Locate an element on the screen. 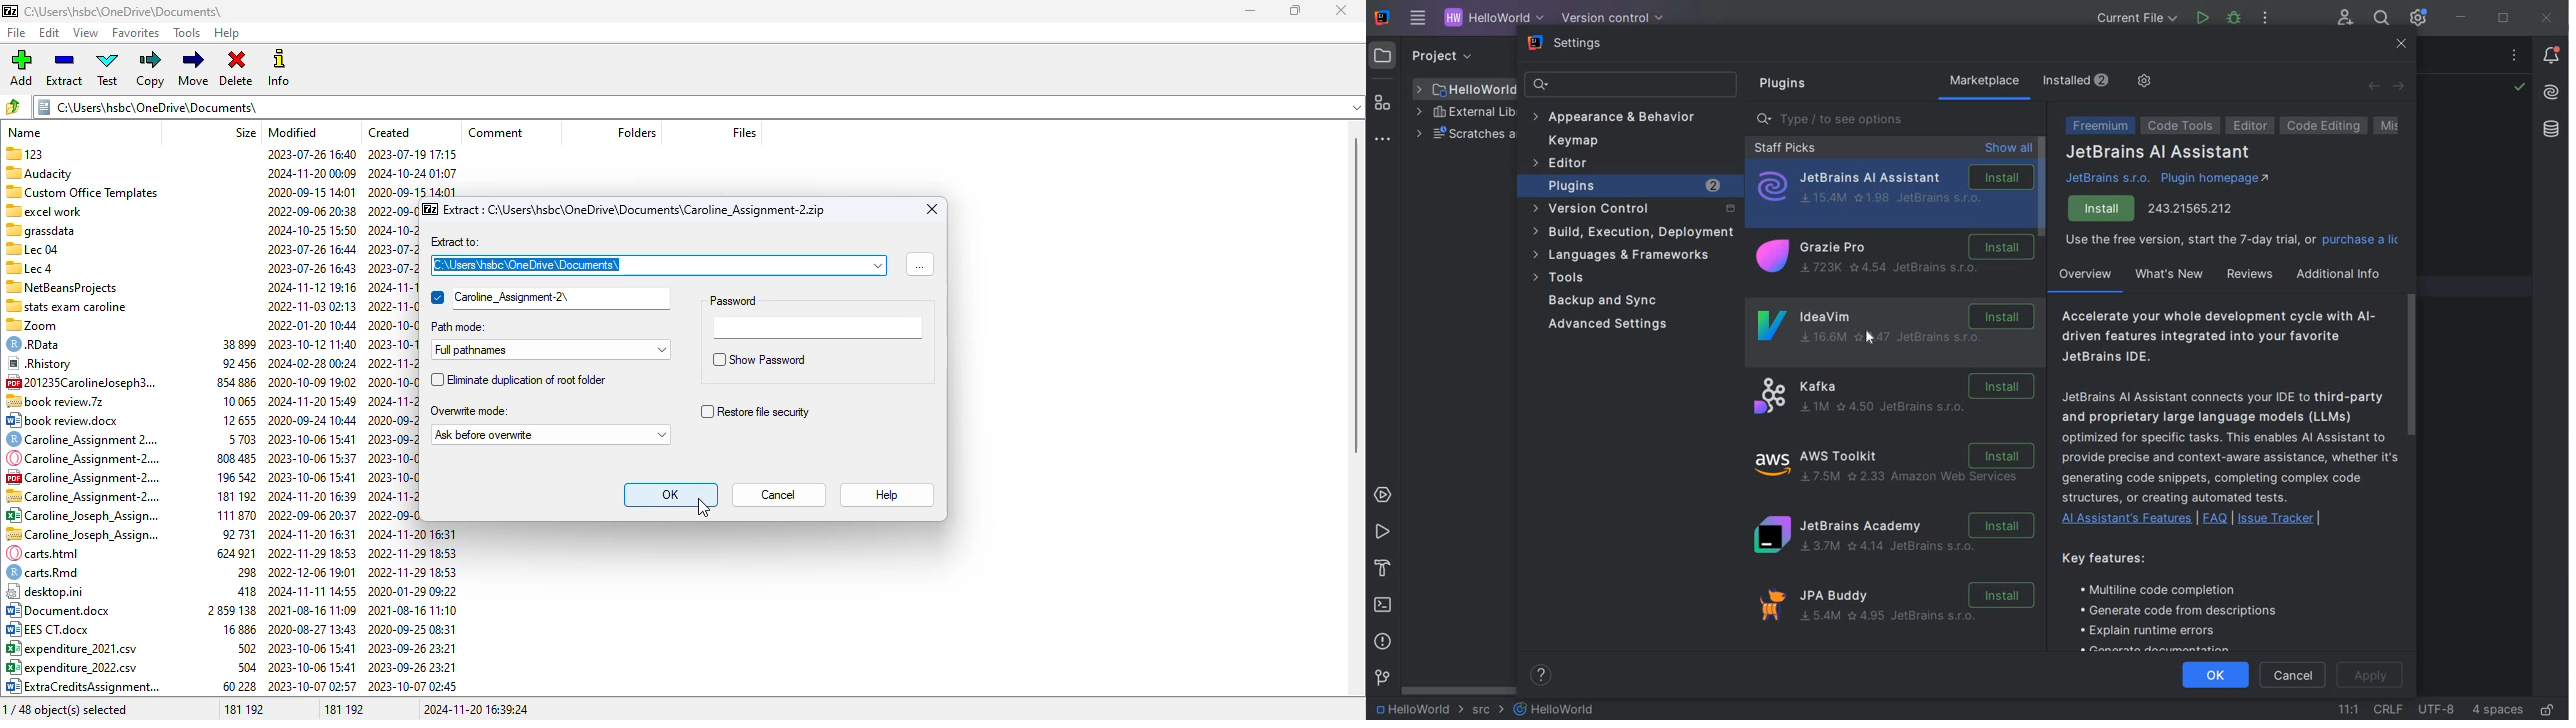 This screenshot has height=728, width=2576. show password is located at coordinates (761, 359).